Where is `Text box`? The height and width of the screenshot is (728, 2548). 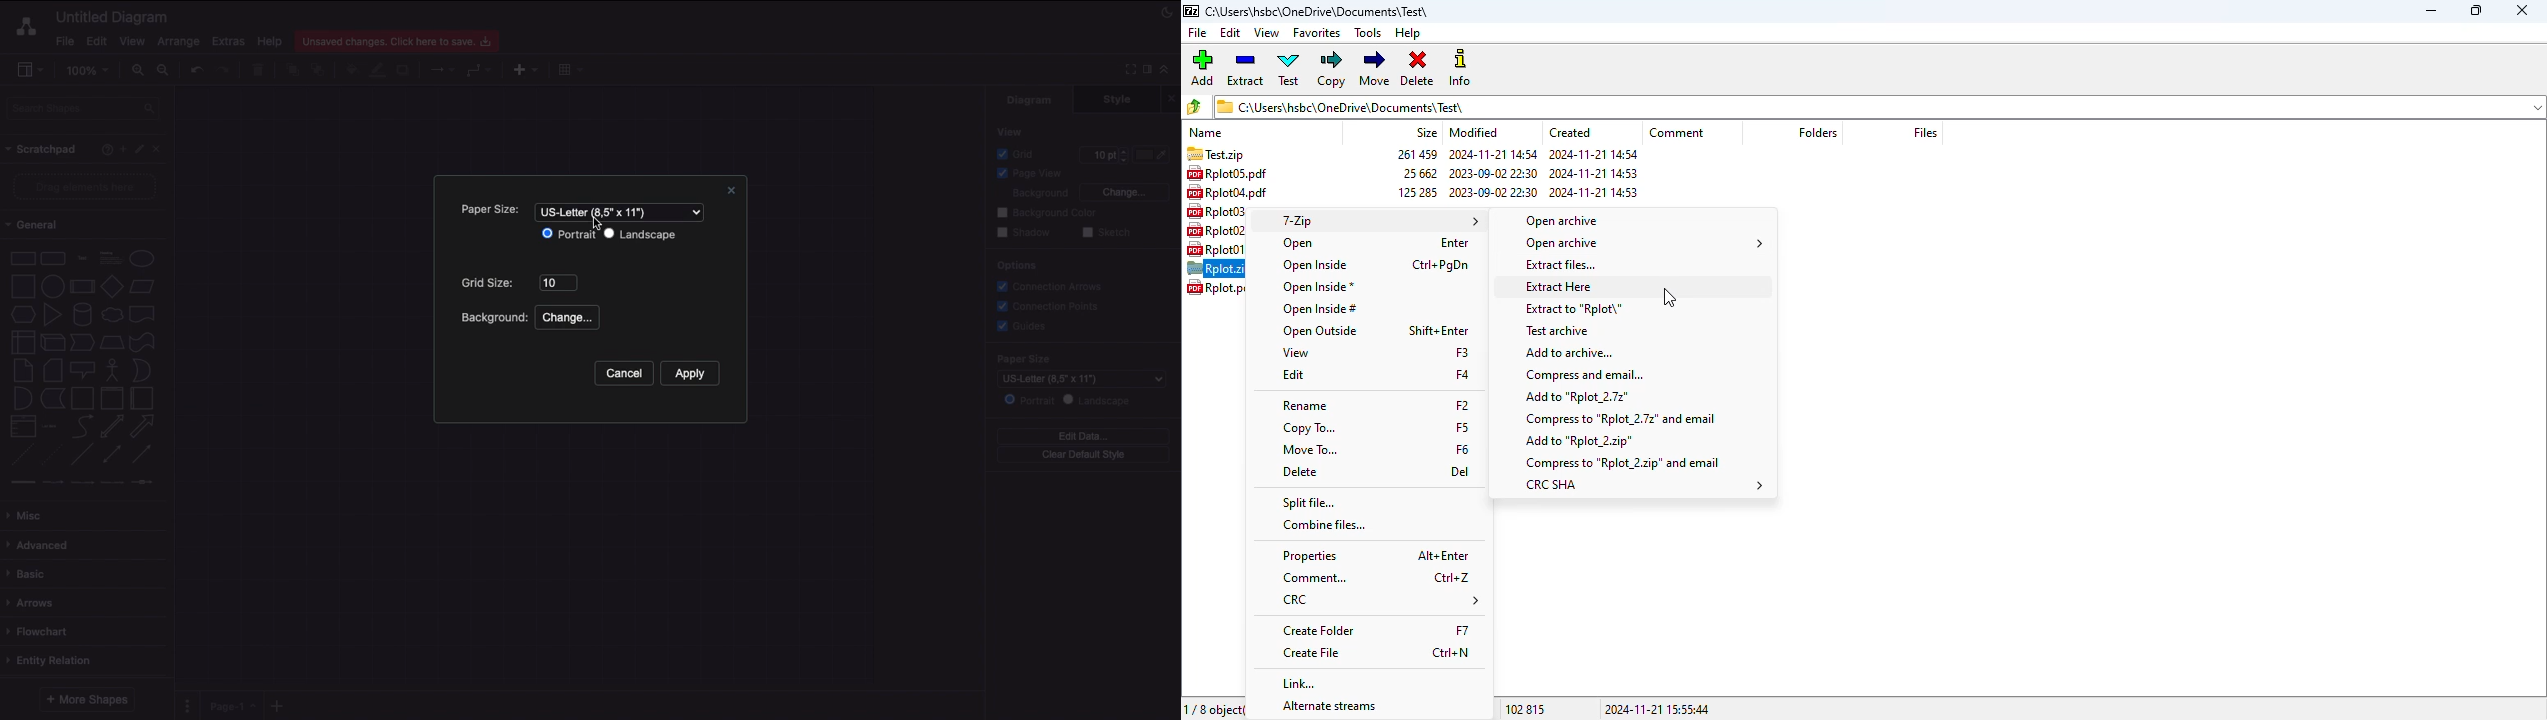 Text box is located at coordinates (109, 258).